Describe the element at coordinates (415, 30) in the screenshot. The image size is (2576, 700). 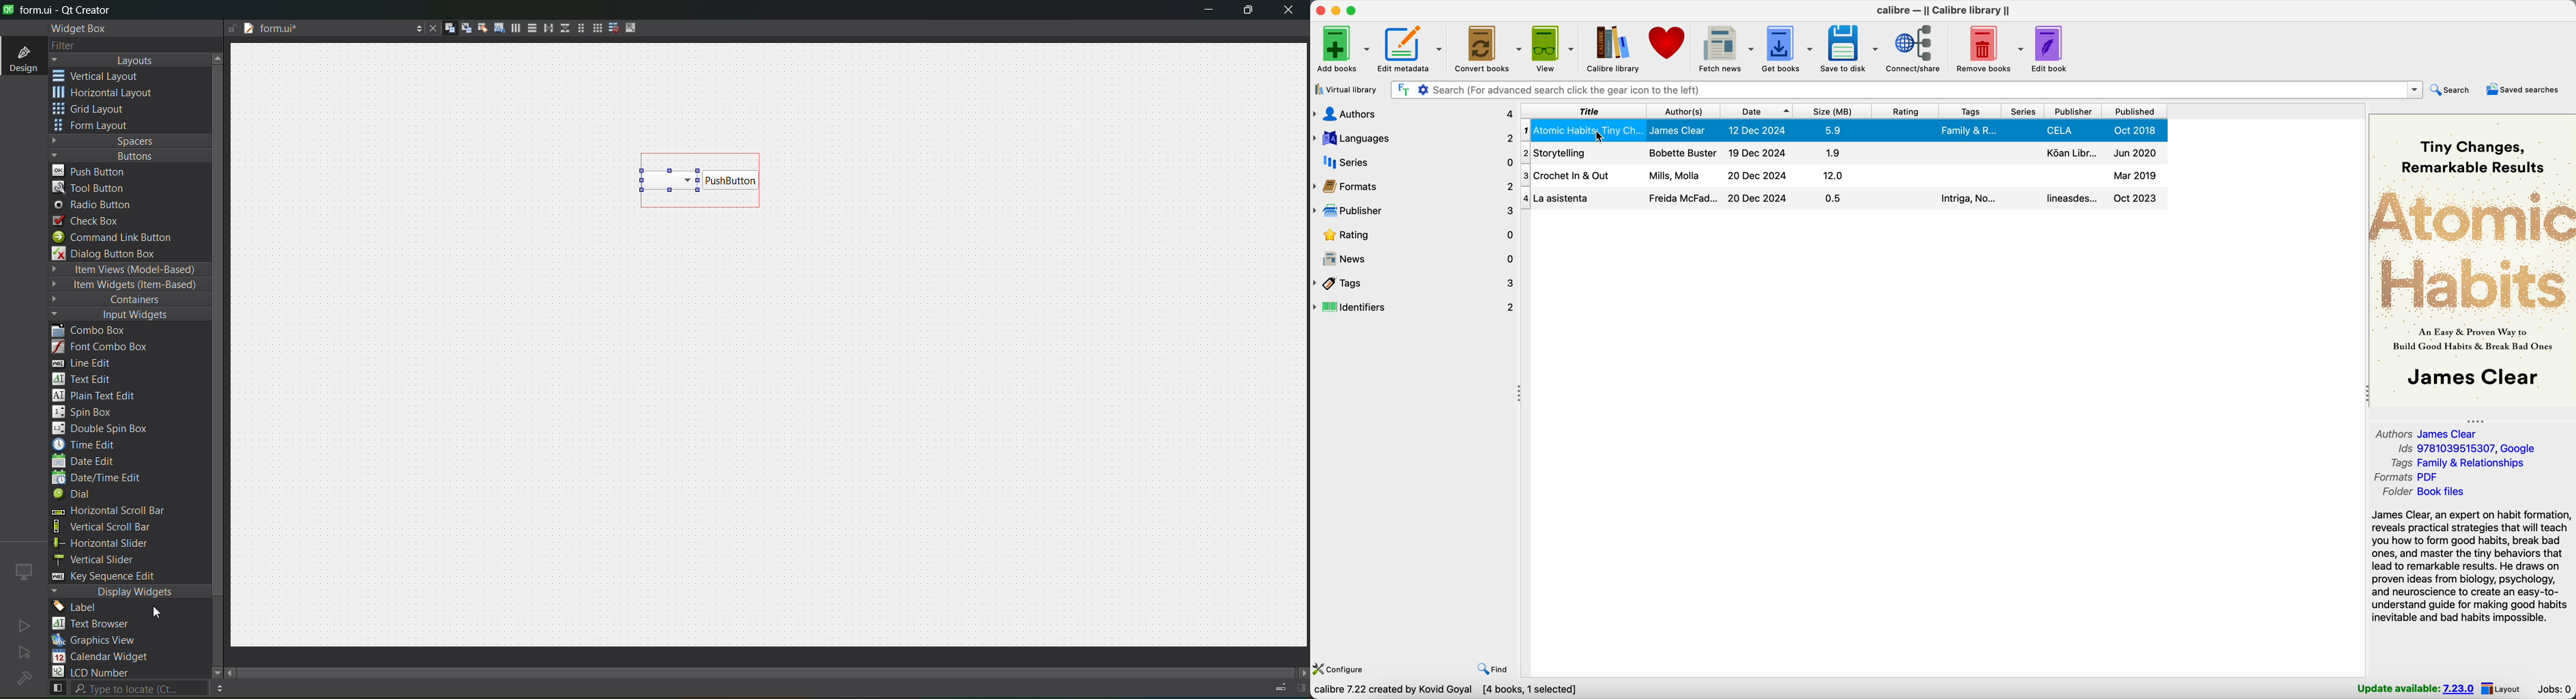
I see `options` at that location.